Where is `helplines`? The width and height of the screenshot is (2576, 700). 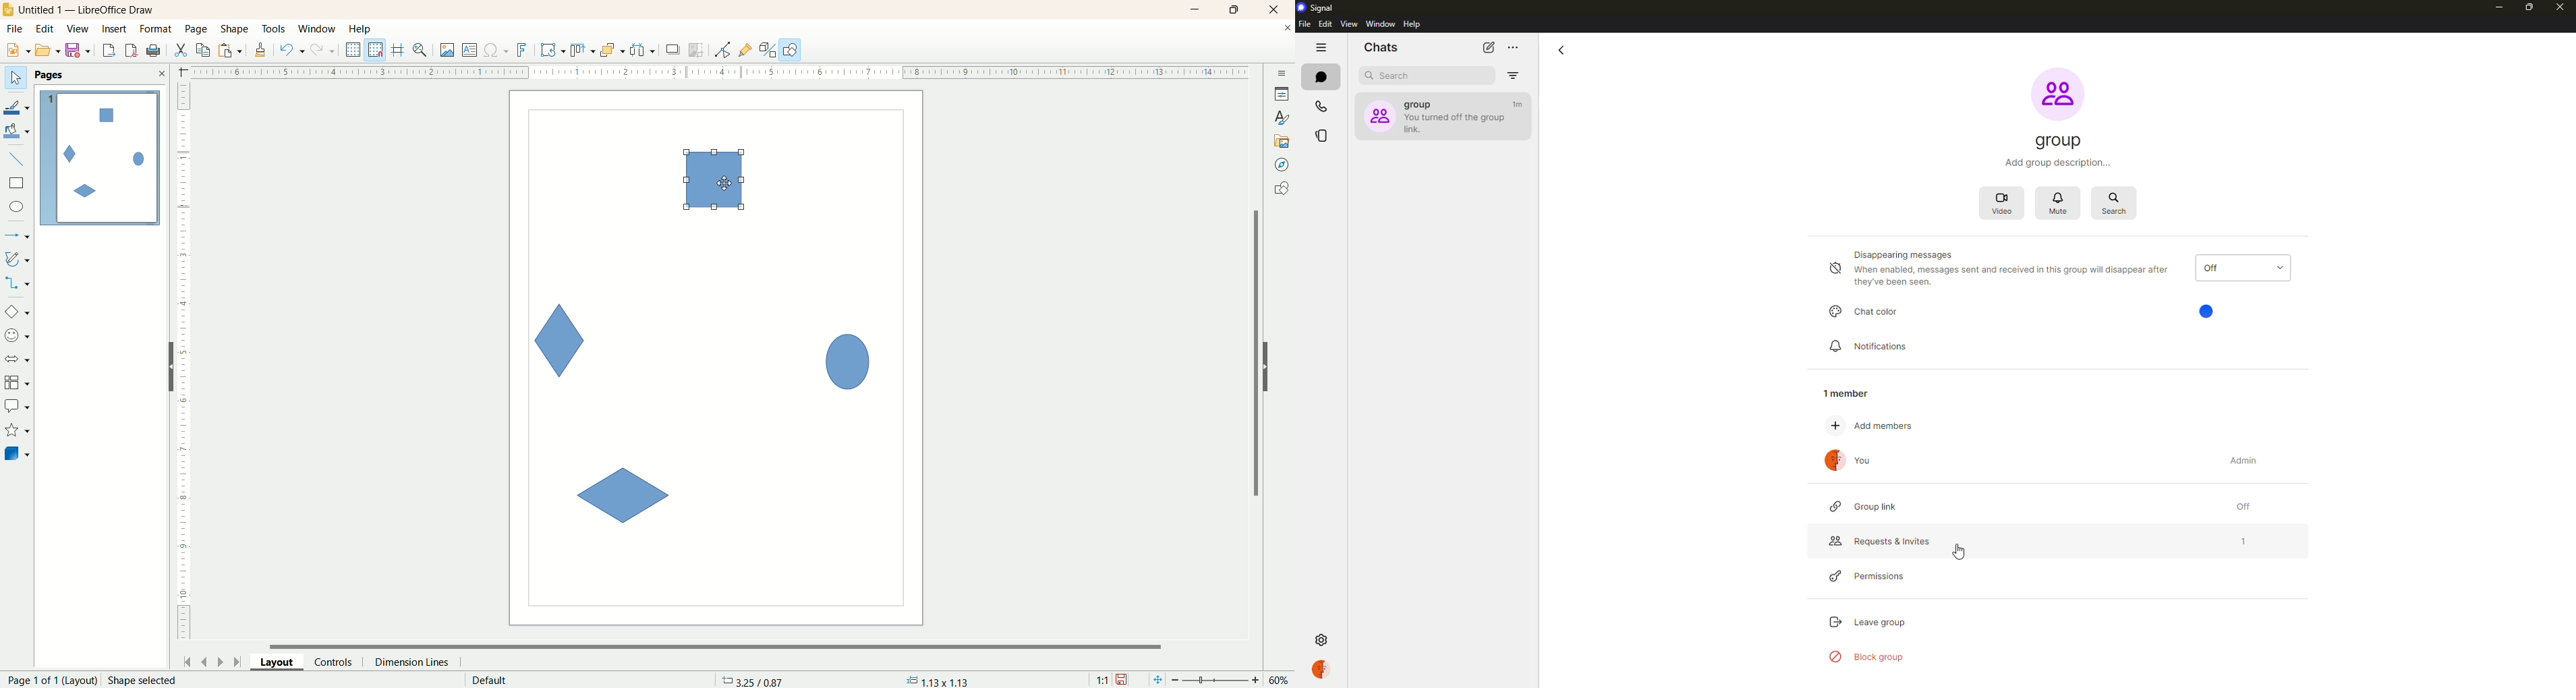
helplines is located at coordinates (400, 50).